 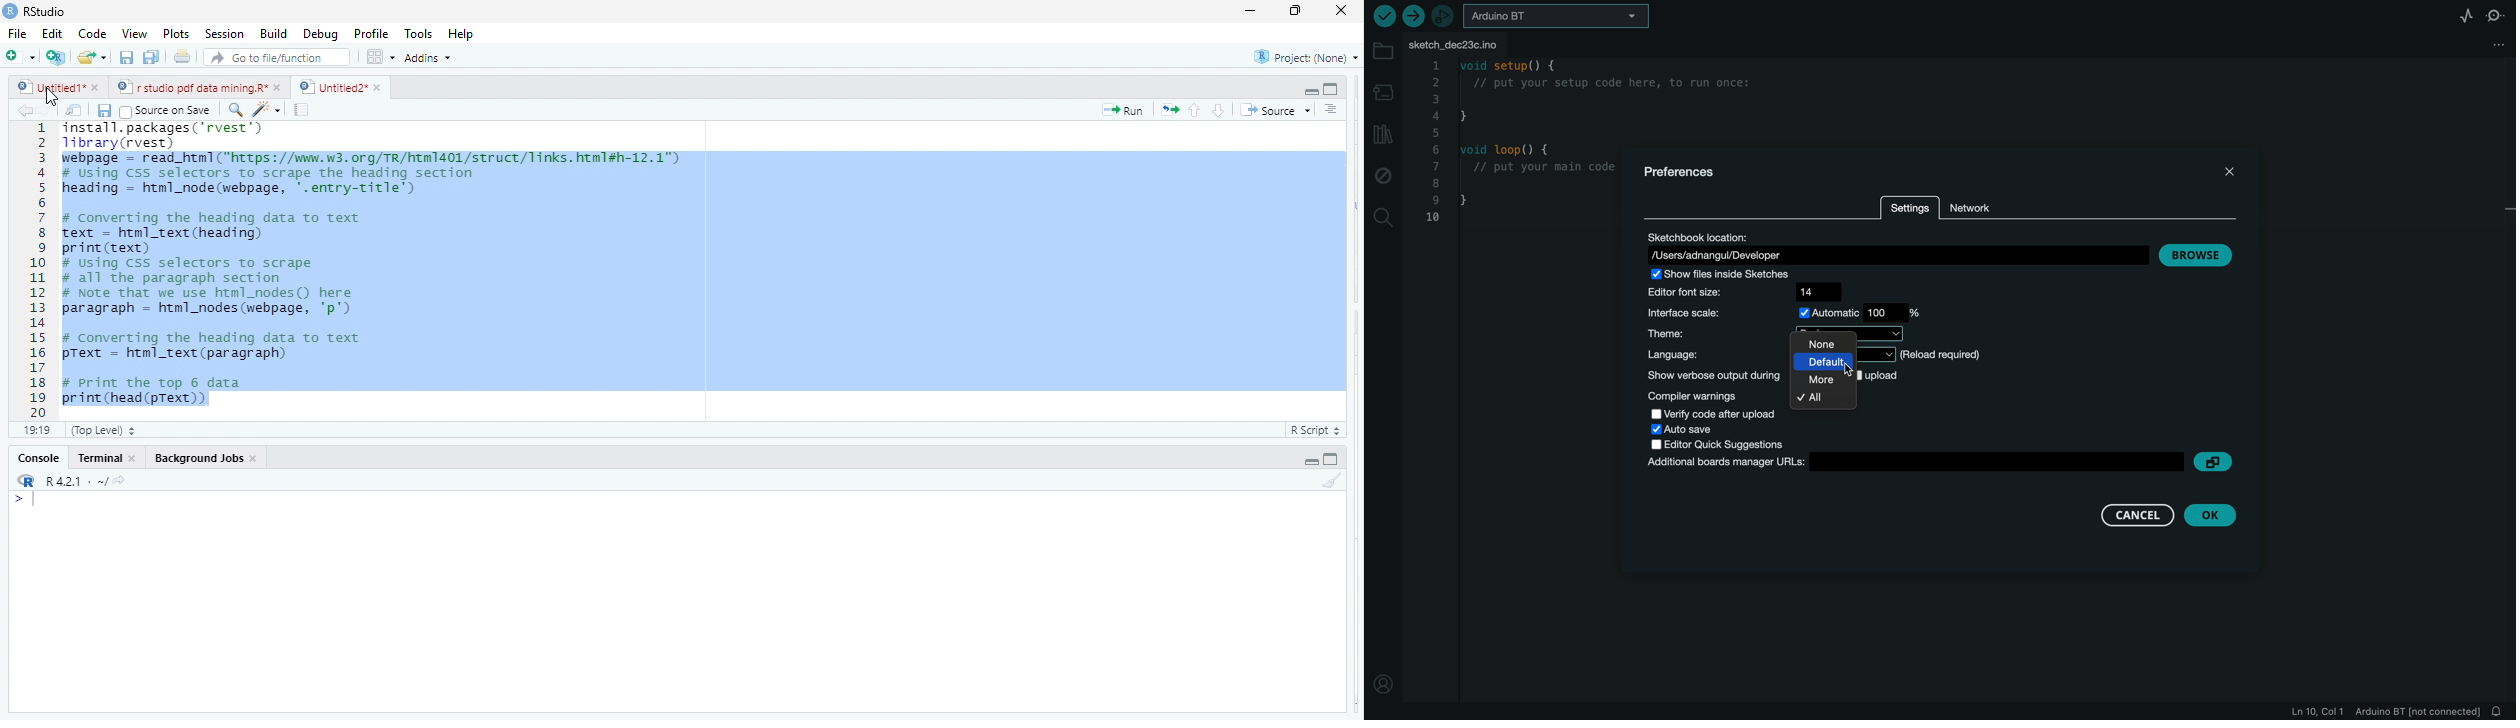 I want to click on Addins , so click(x=432, y=57).